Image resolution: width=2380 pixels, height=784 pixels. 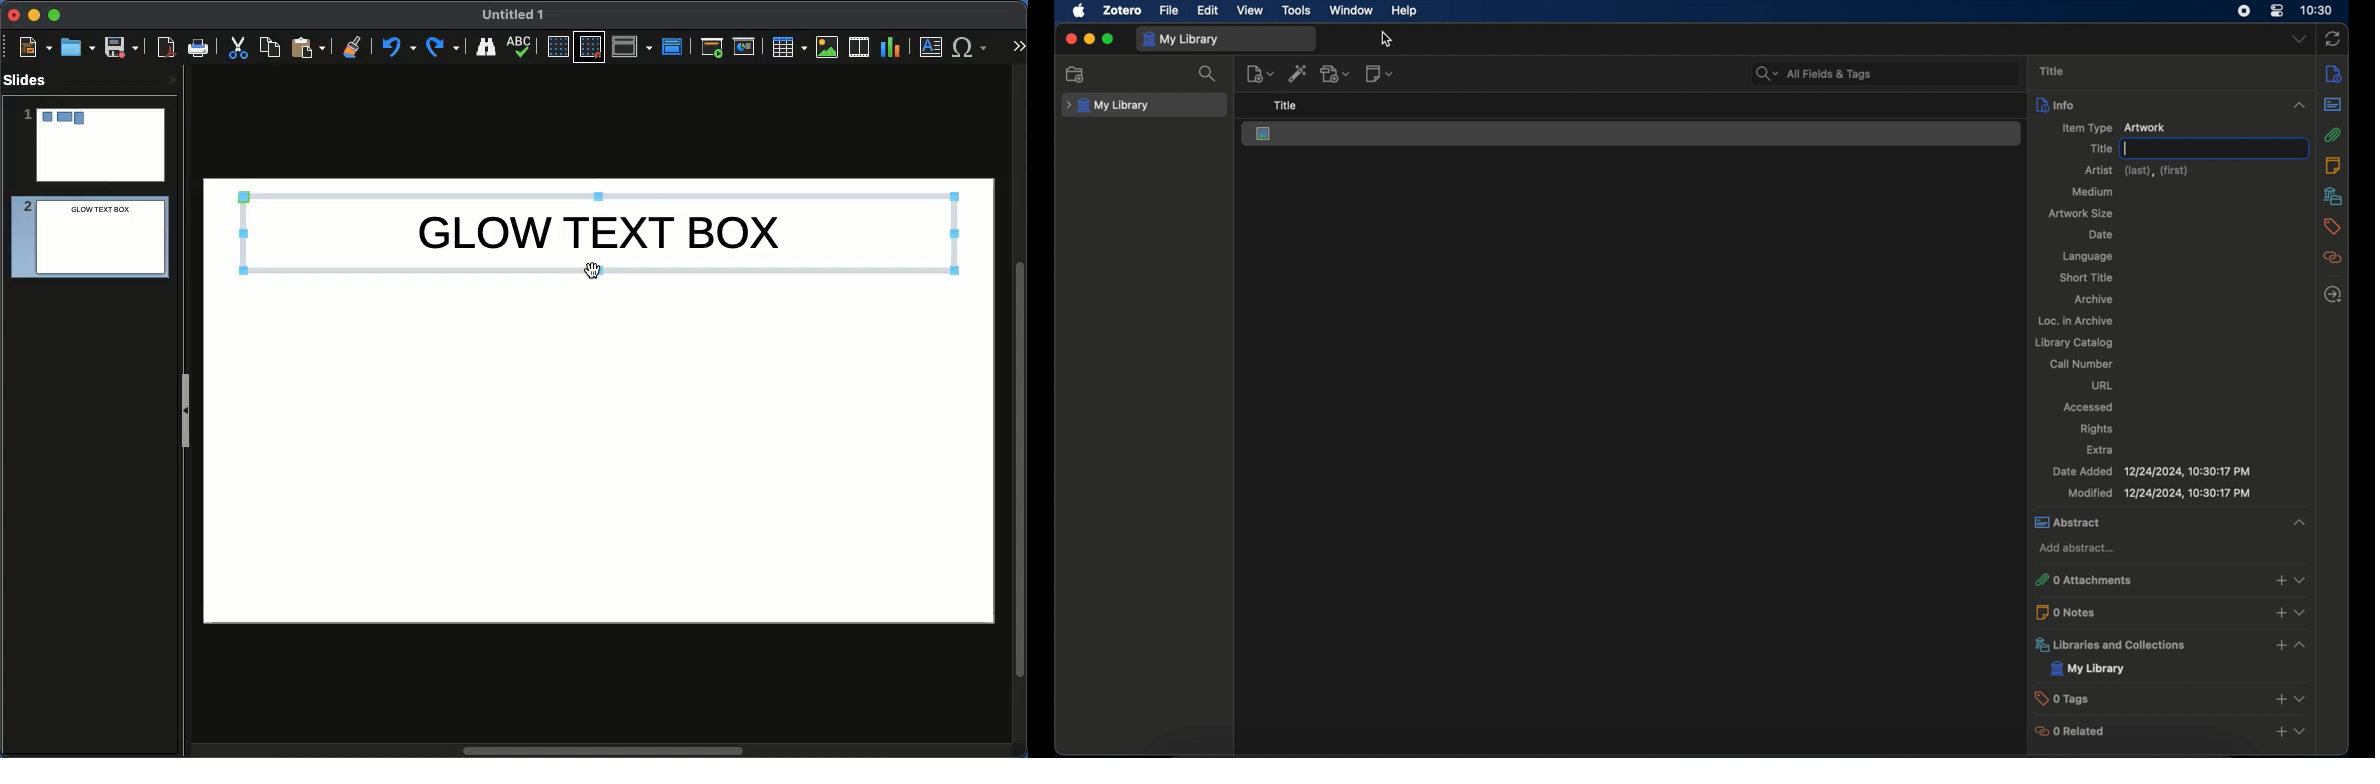 What do you see at coordinates (84, 240) in the screenshot?
I see `Slide 2` at bounding box center [84, 240].